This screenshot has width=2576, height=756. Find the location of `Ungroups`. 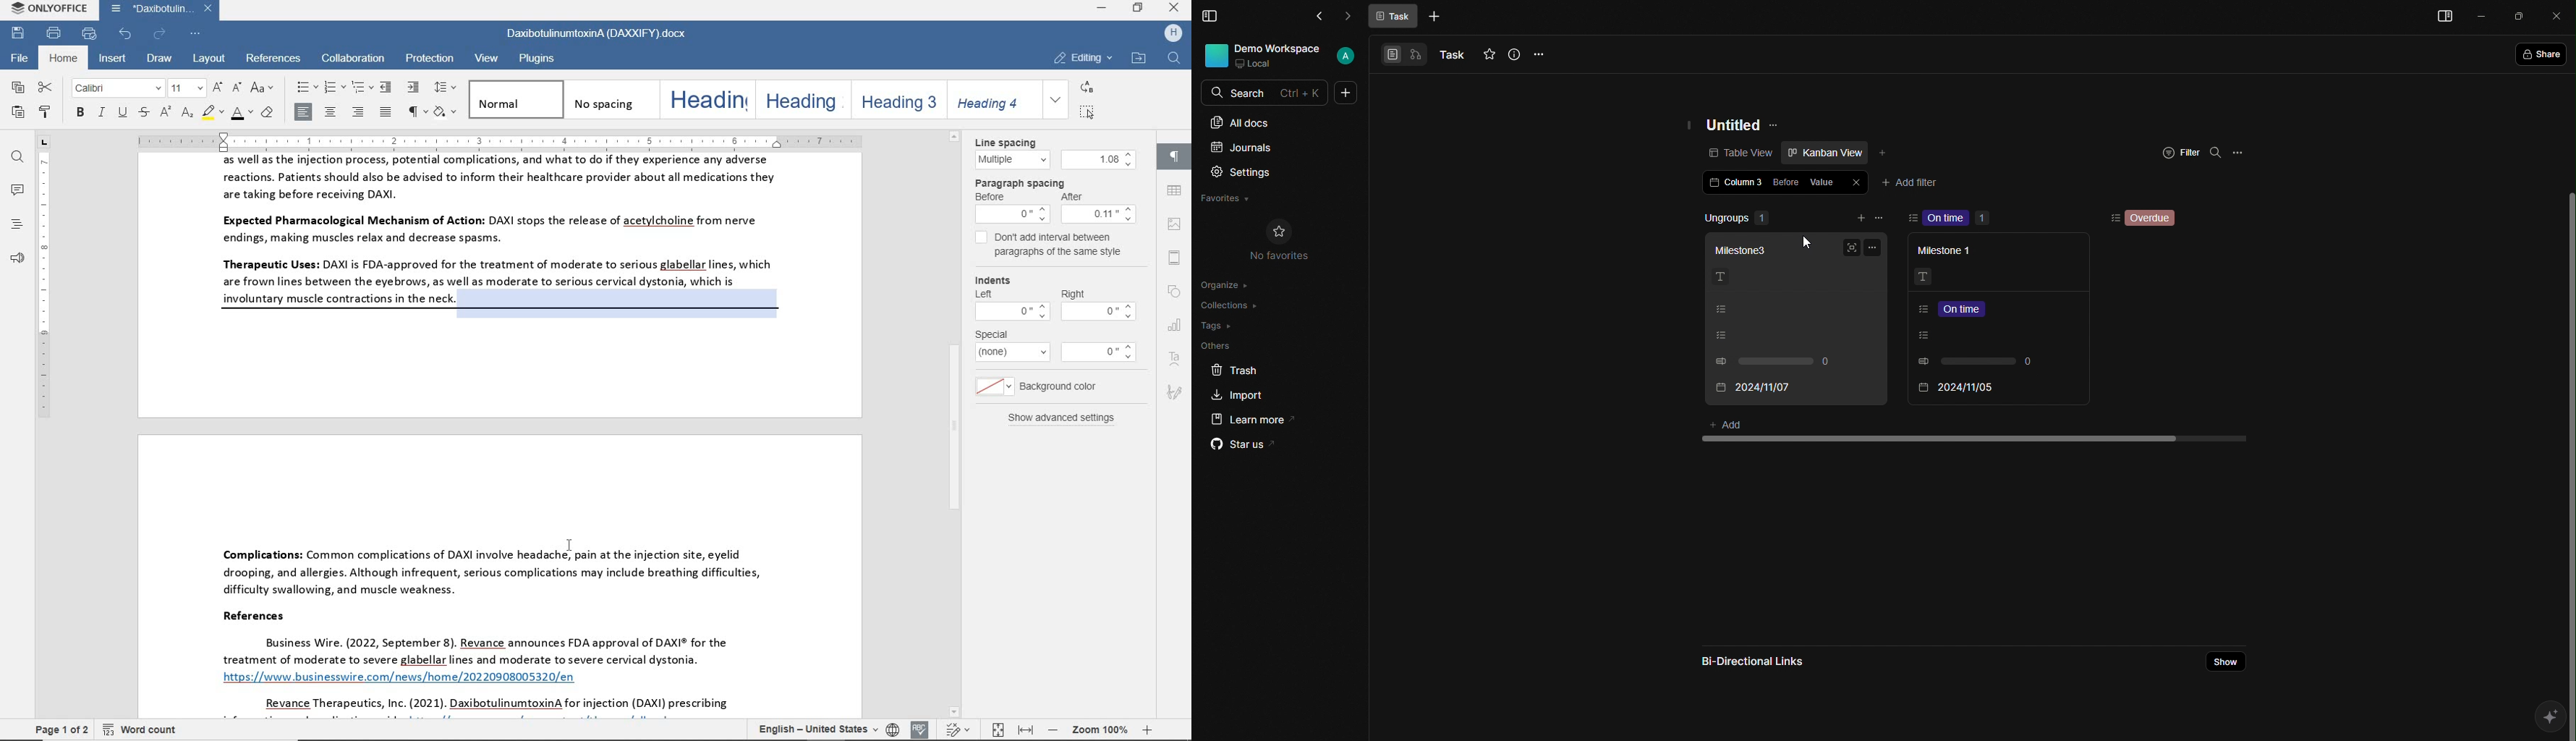

Ungroups is located at coordinates (1766, 218).